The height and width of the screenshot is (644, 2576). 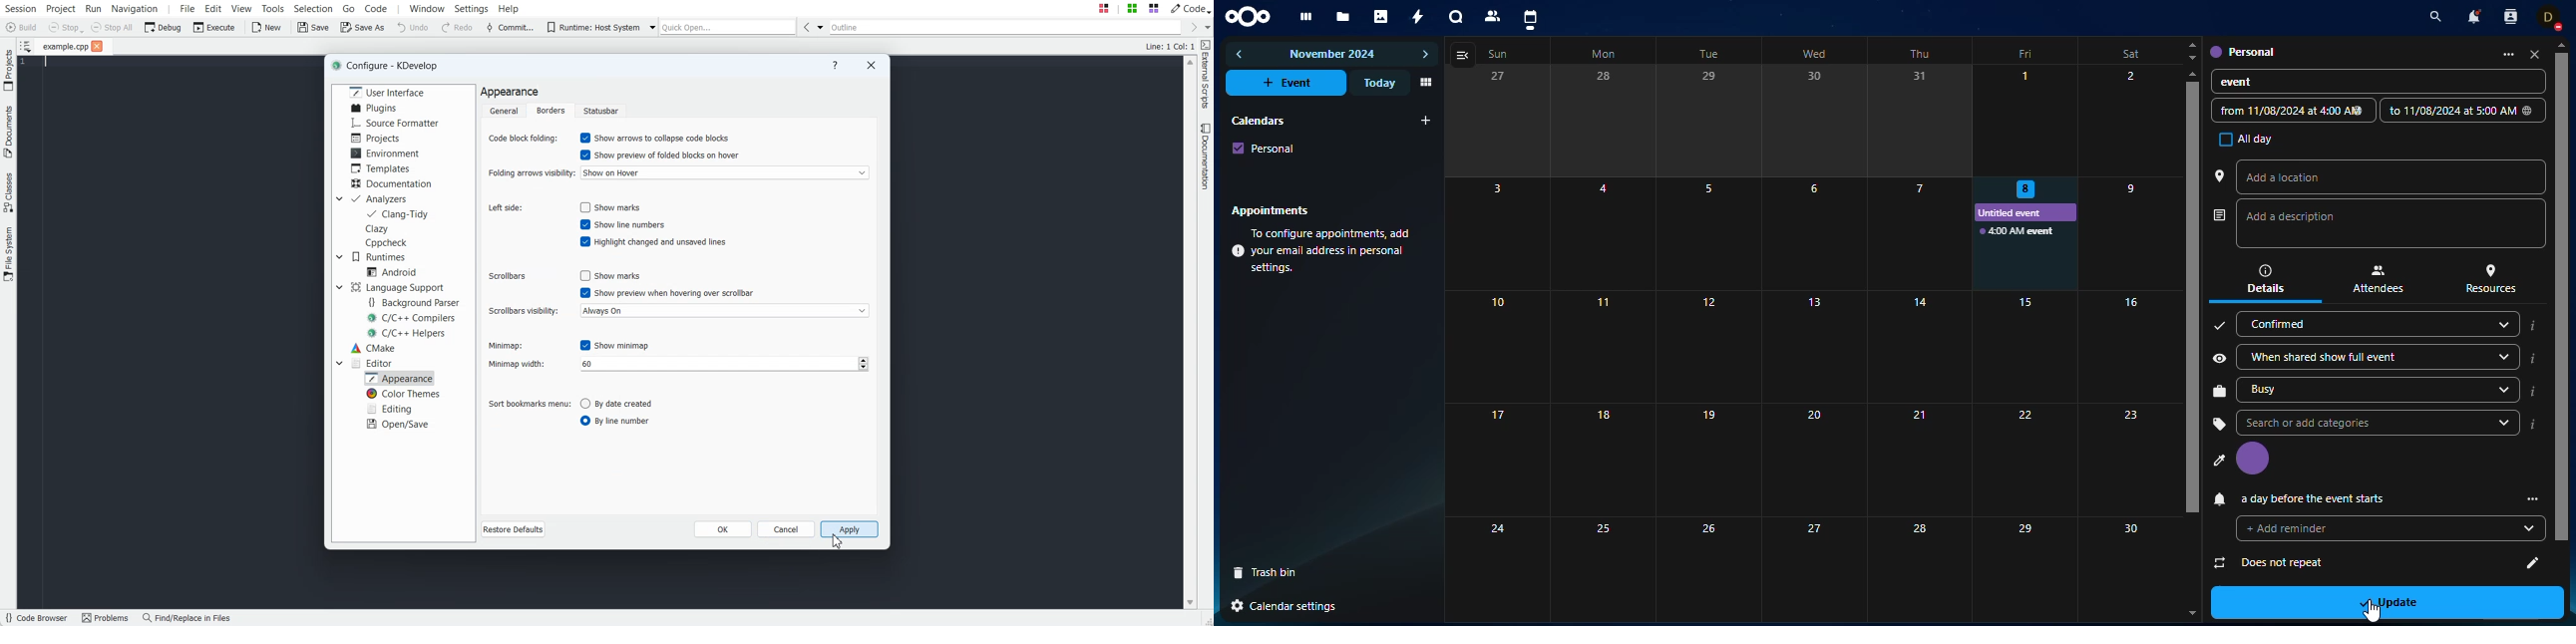 I want to click on tag, so click(x=2220, y=423).